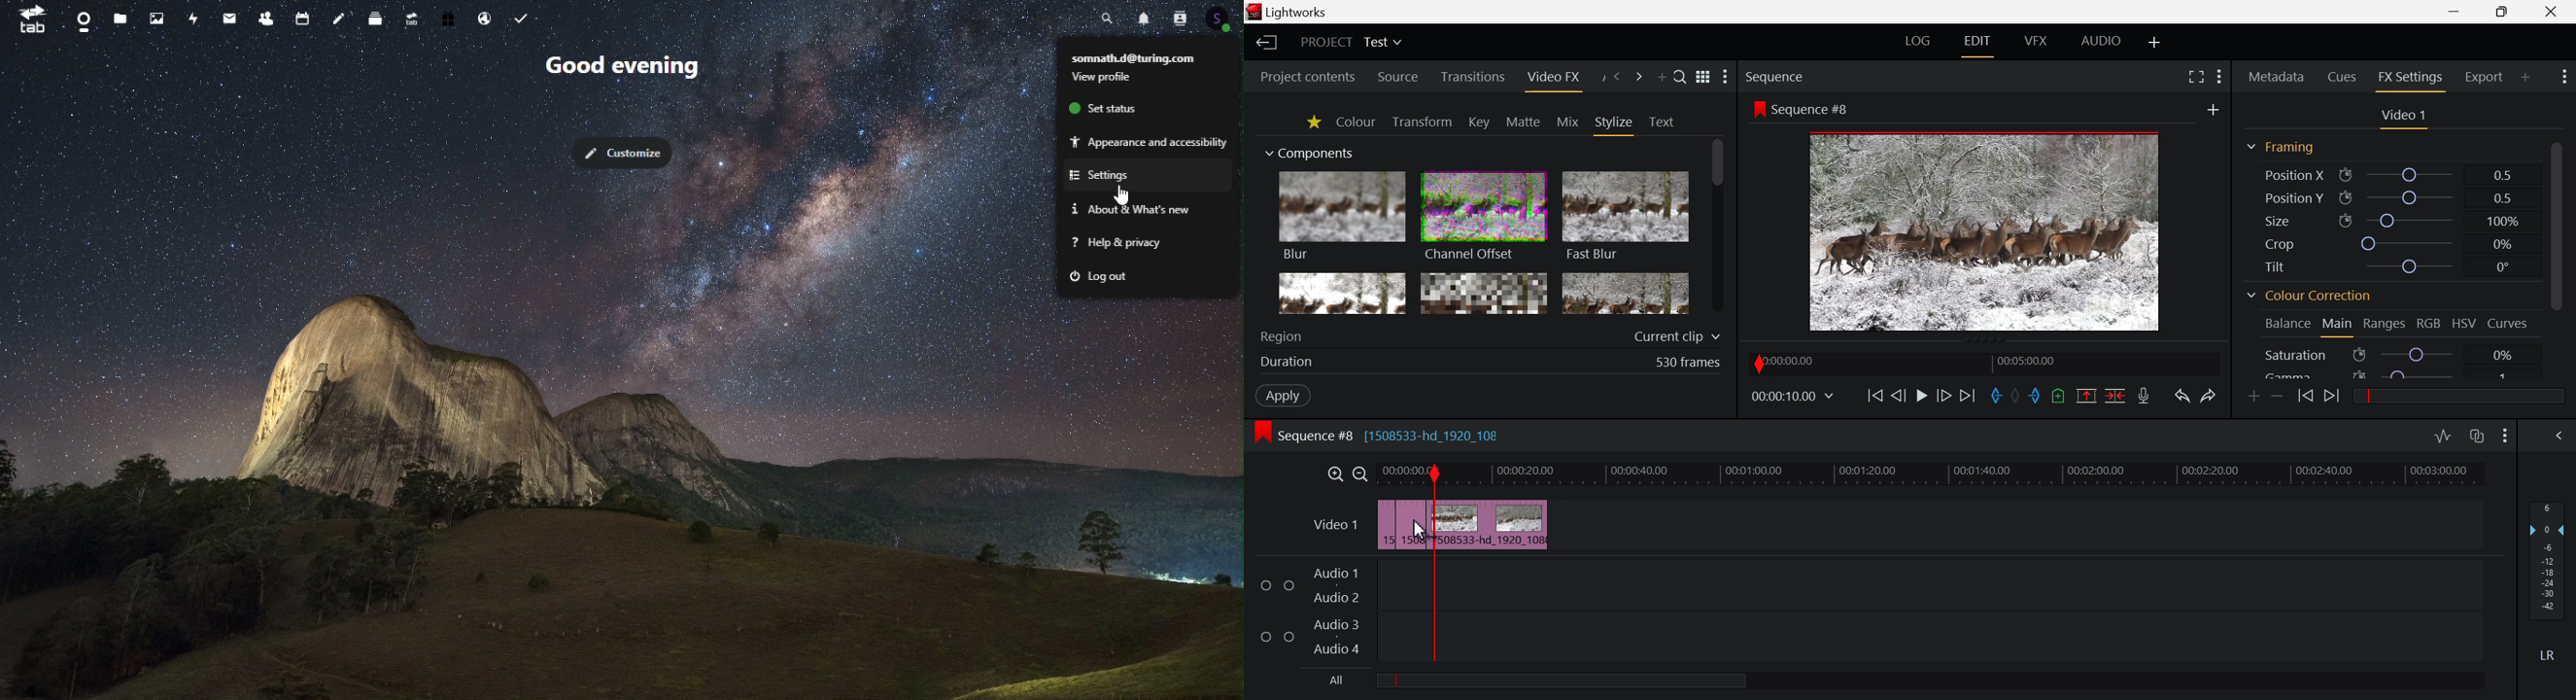 The height and width of the screenshot is (700, 2576). Describe the element at coordinates (1149, 212) in the screenshot. I see `about ` at that location.